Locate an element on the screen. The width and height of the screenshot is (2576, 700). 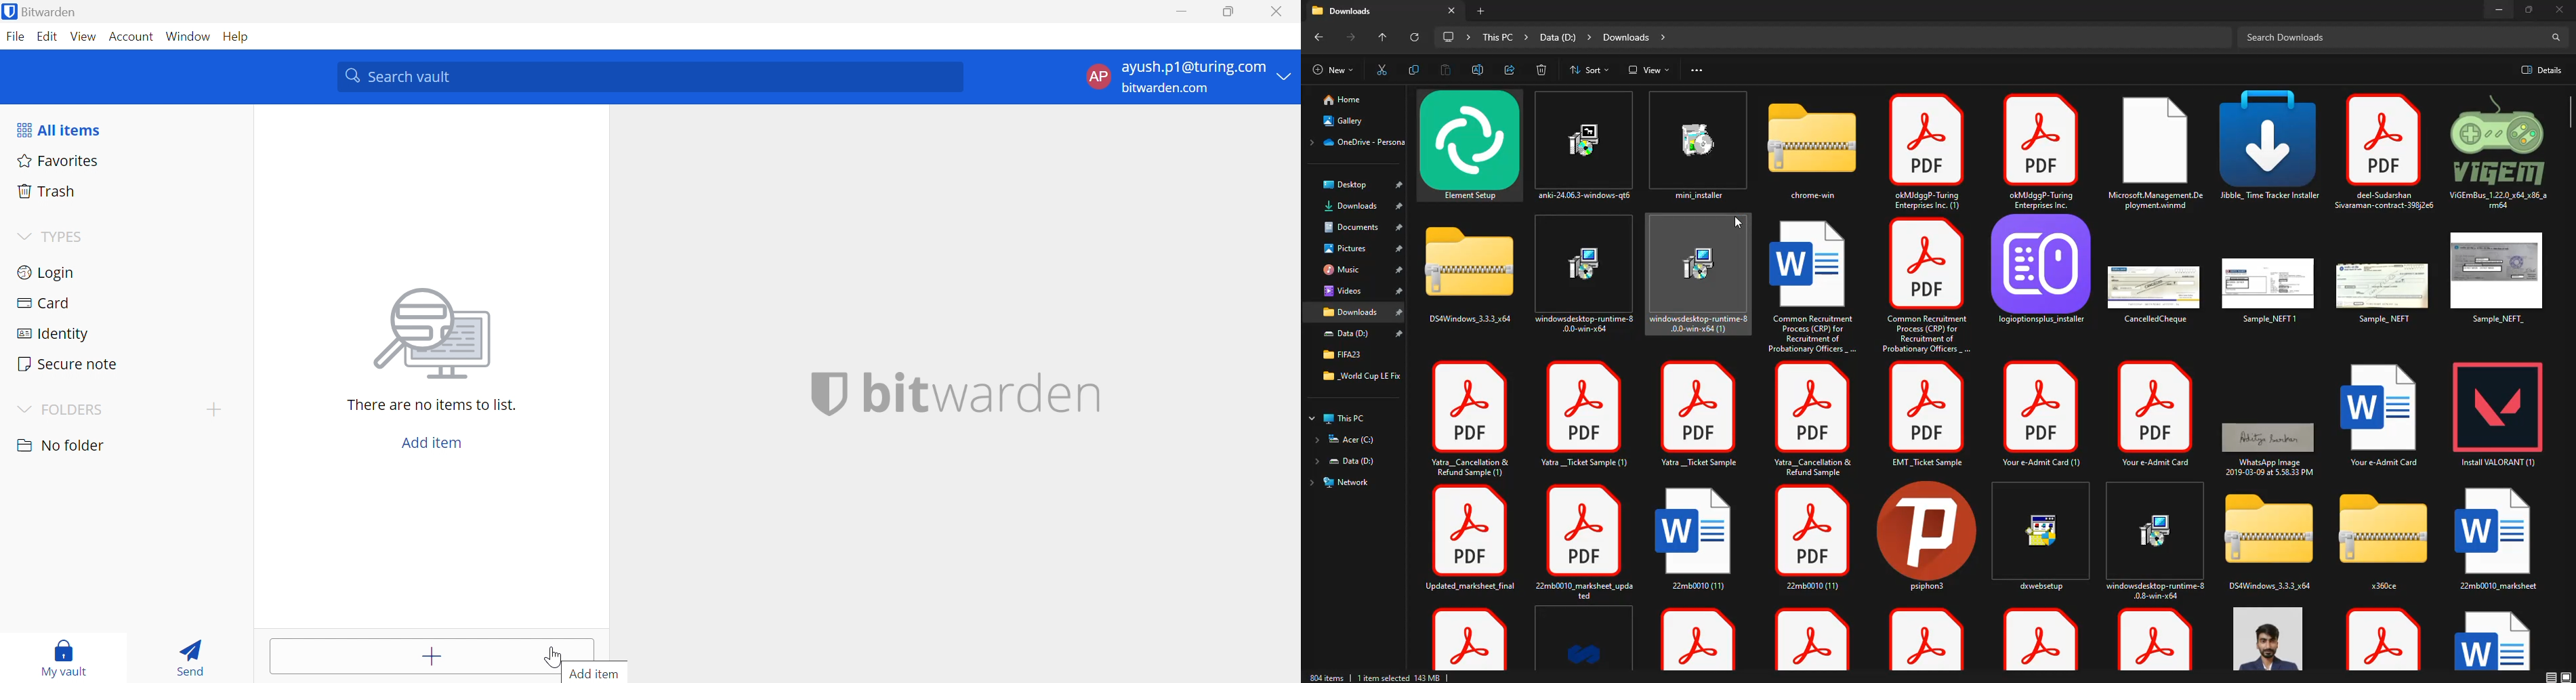
file is located at coordinates (1704, 542).